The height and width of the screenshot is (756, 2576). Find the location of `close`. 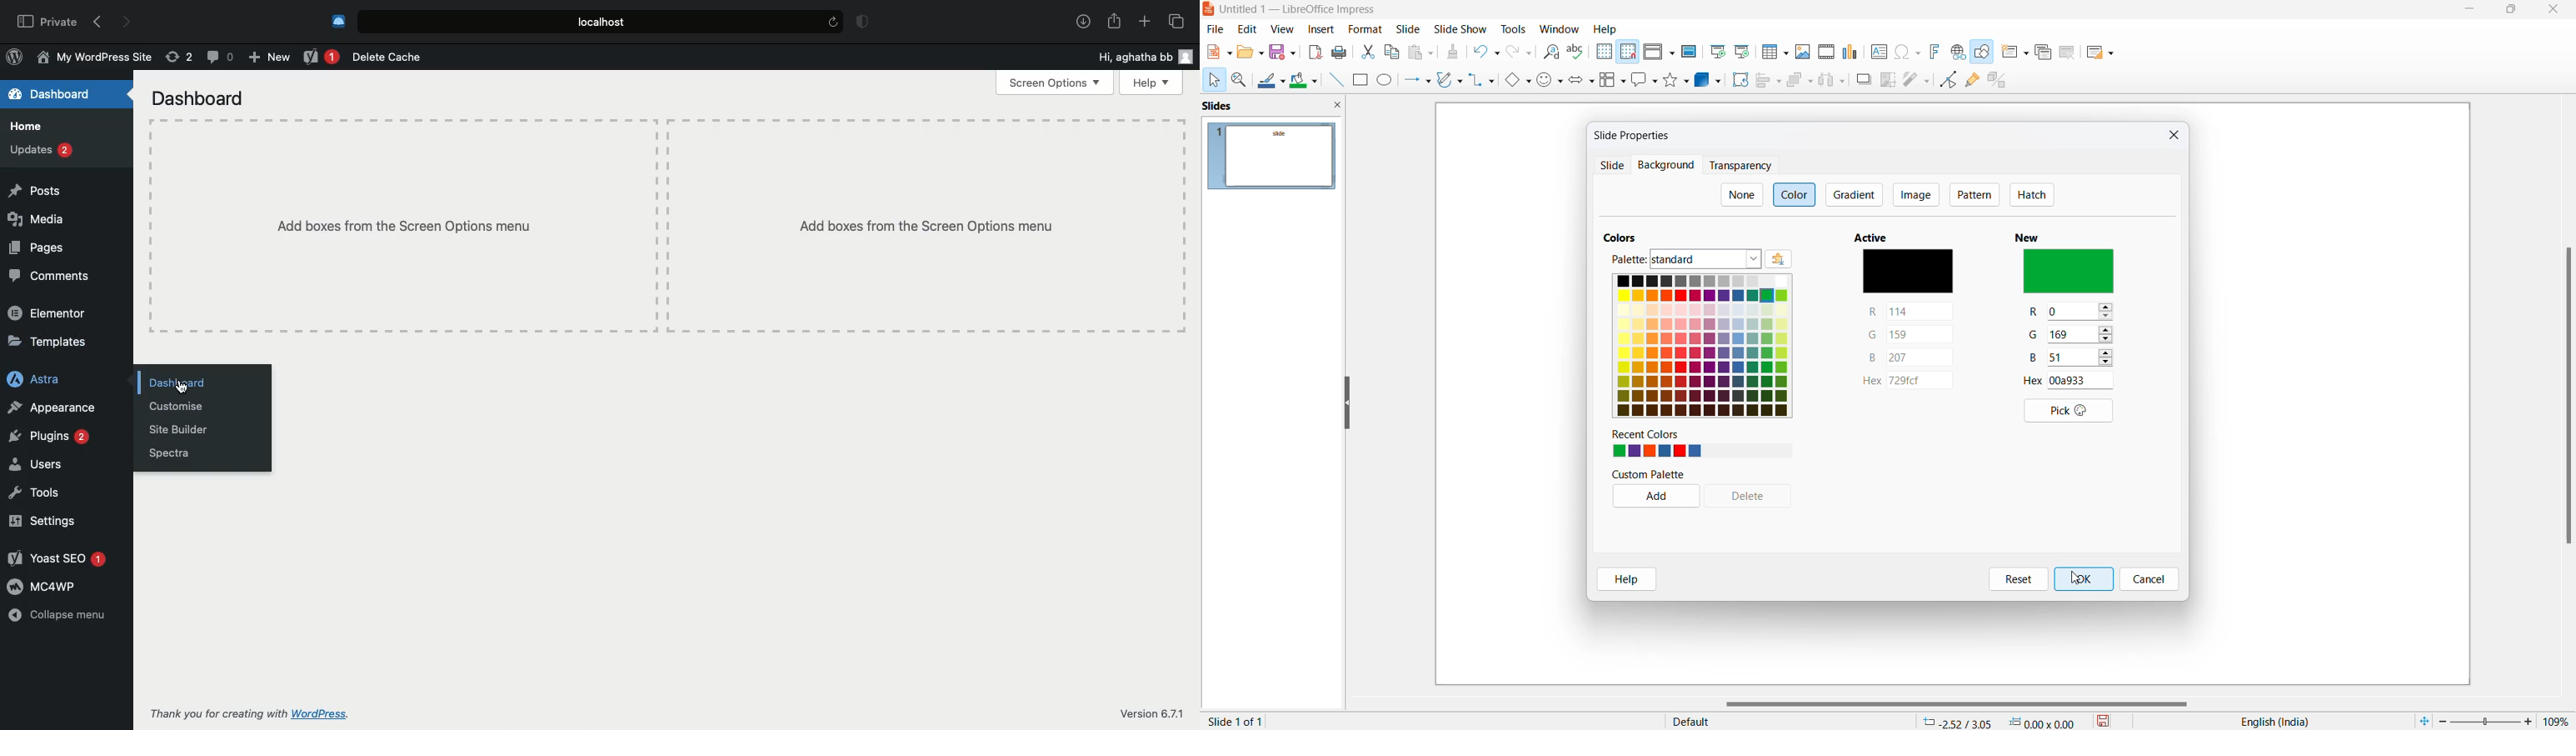

close is located at coordinates (2171, 137).